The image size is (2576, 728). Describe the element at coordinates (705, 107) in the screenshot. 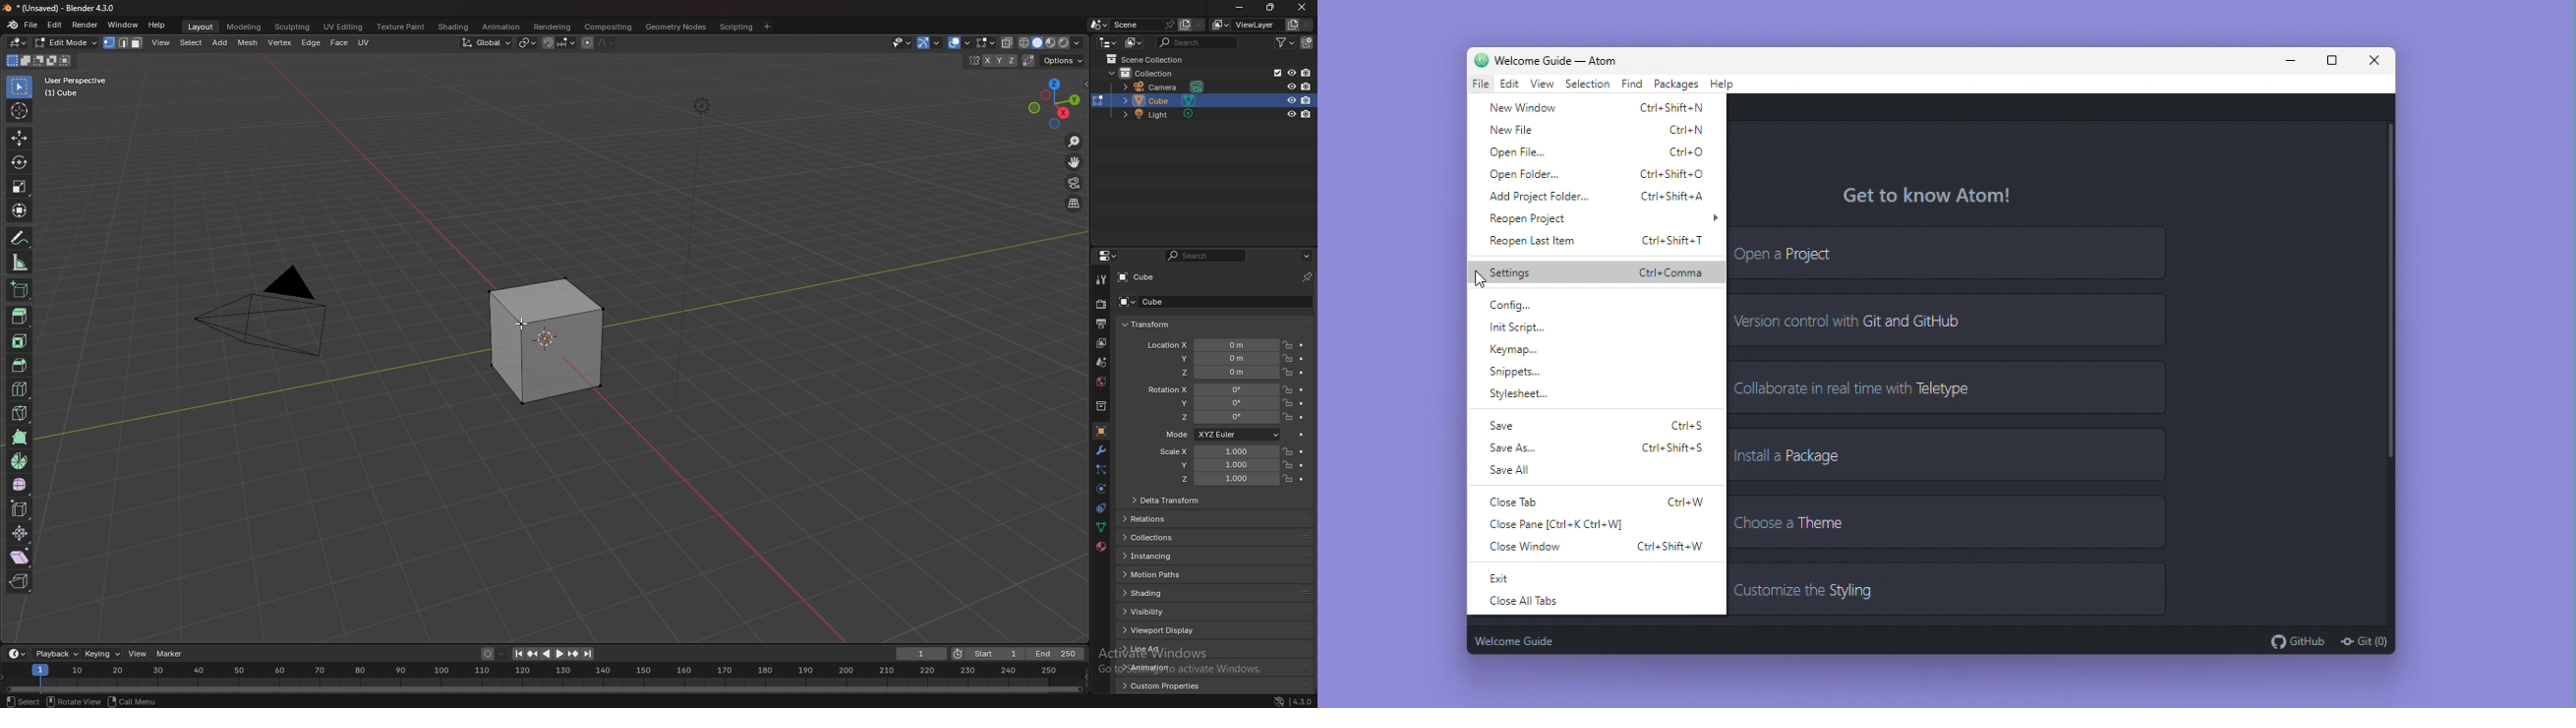

I see `lighting` at that location.